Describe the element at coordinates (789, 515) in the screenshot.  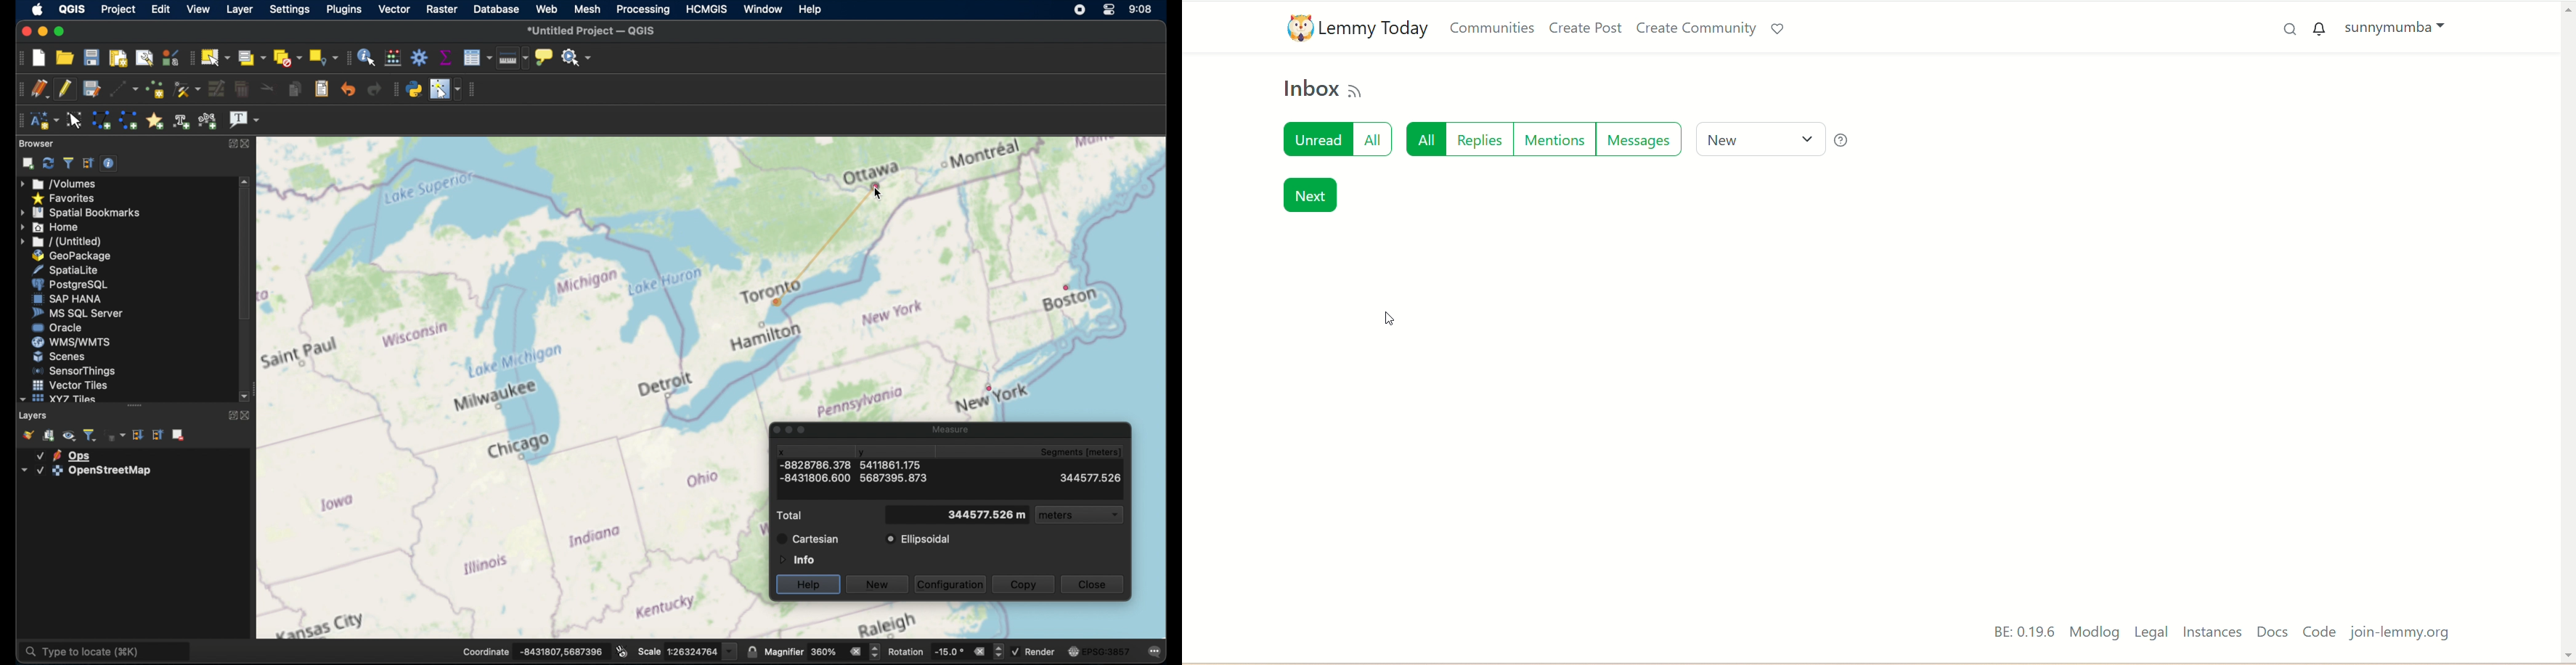
I see `total` at that location.